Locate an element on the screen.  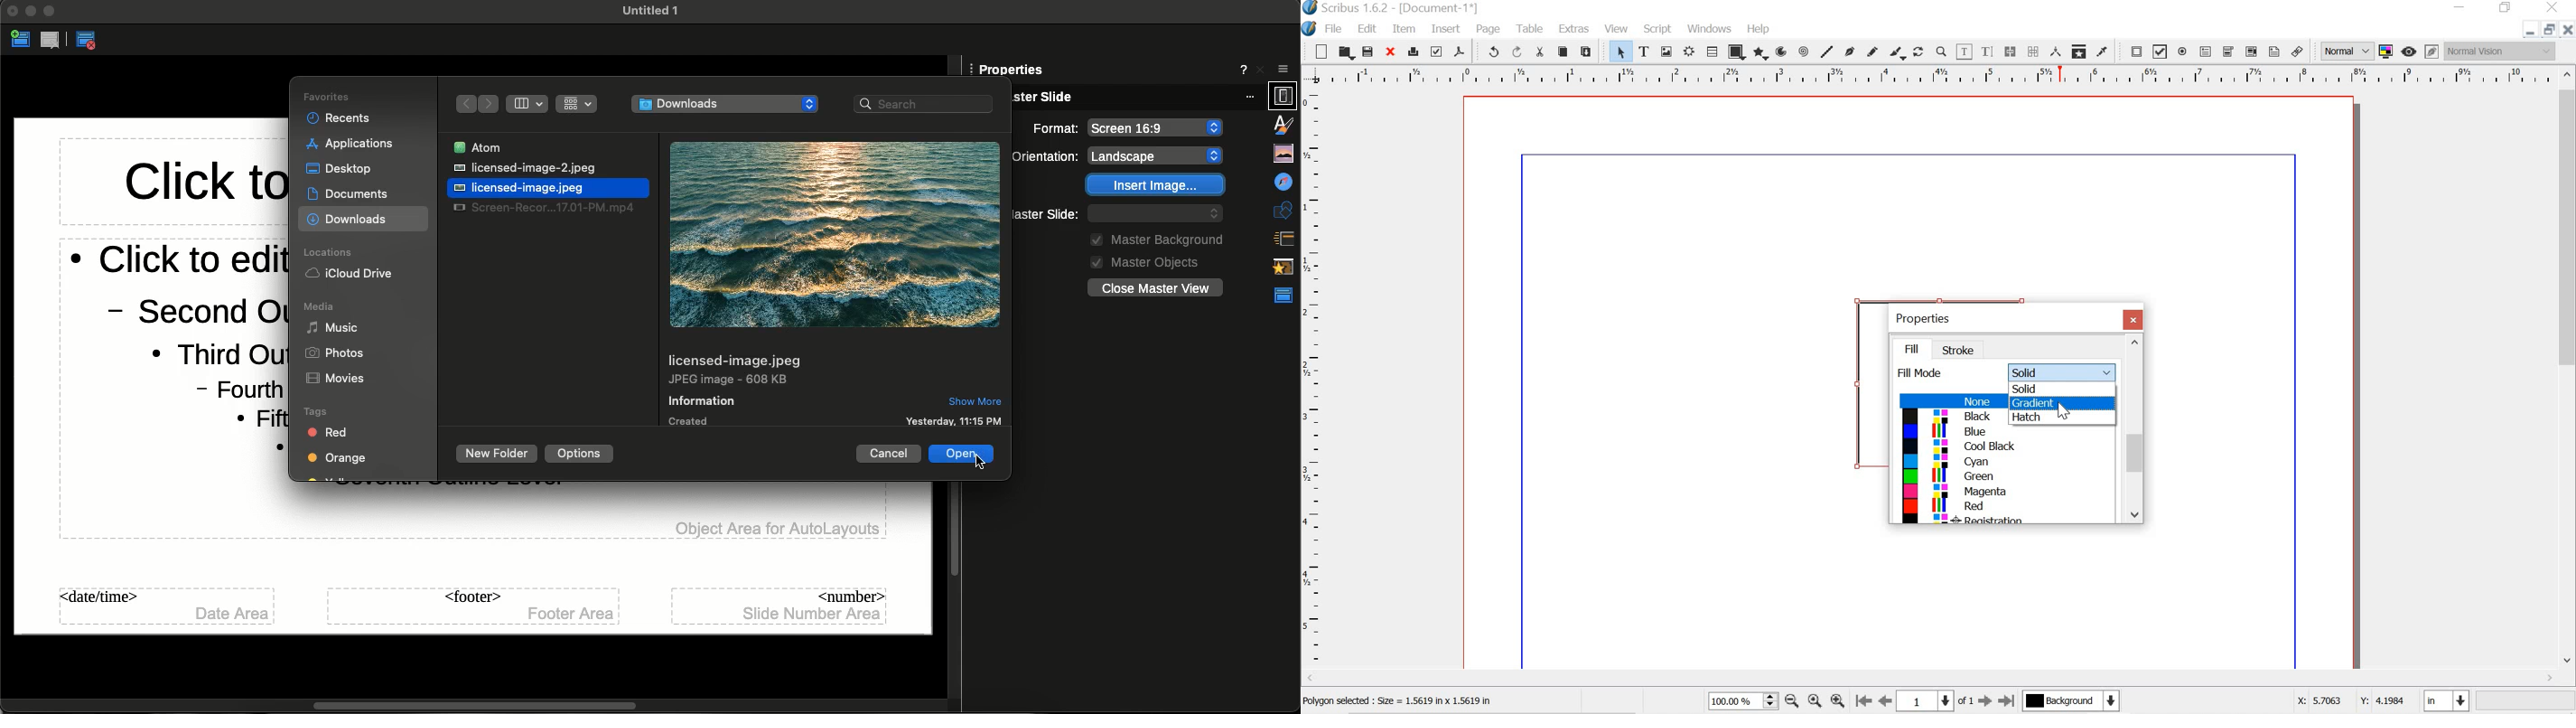
None is located at coordinates (1162, 155).